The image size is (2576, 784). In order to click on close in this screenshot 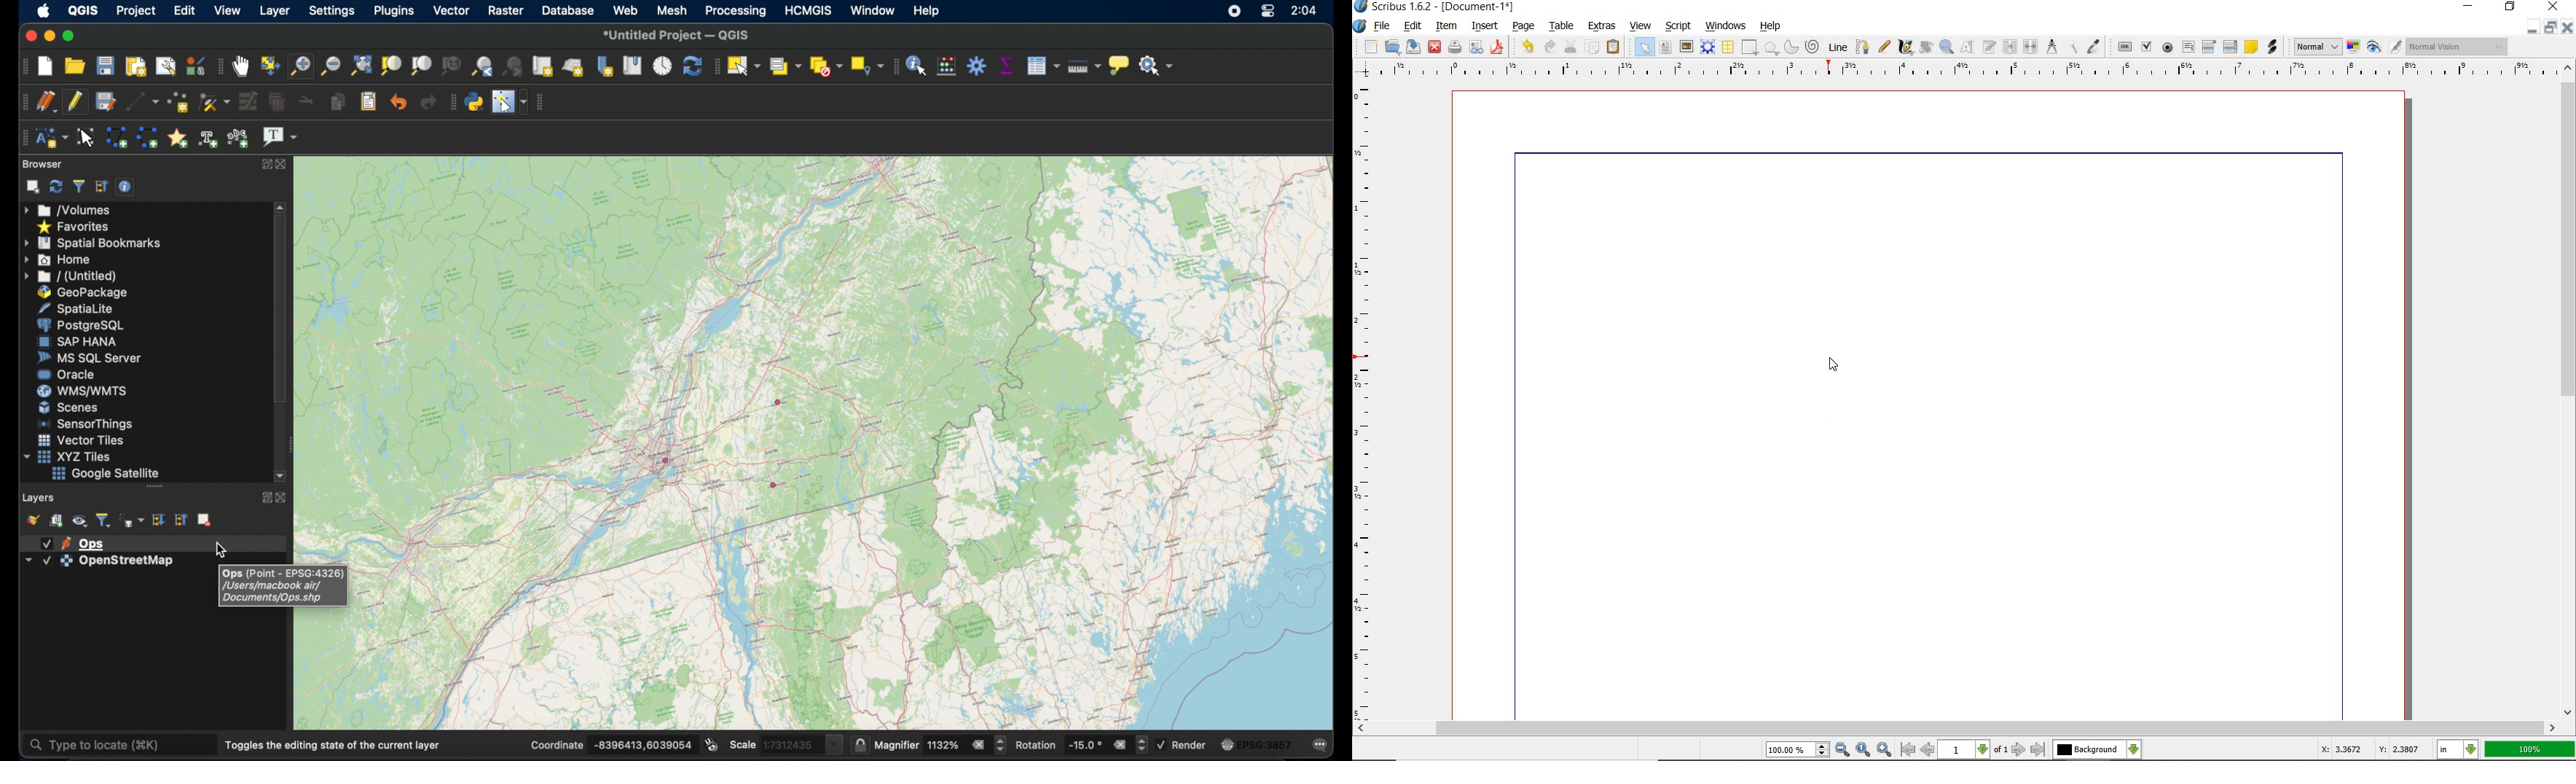, I will do `click(1434, 47)`.